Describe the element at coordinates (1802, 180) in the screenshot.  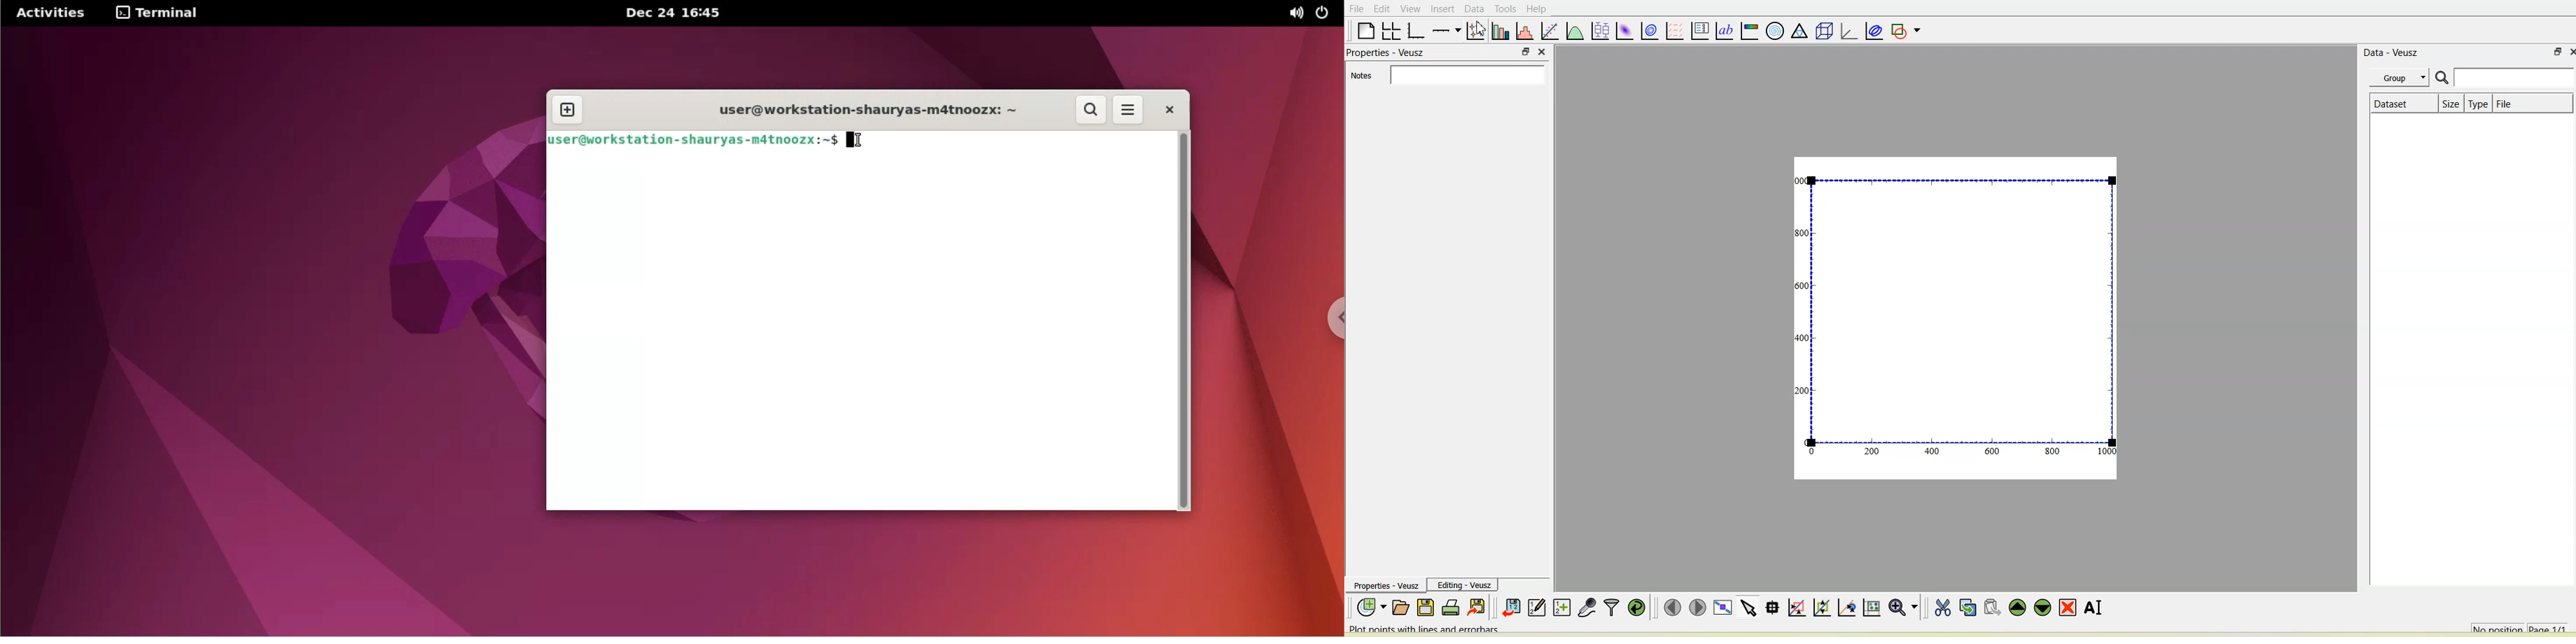
I see `1000` at that location.